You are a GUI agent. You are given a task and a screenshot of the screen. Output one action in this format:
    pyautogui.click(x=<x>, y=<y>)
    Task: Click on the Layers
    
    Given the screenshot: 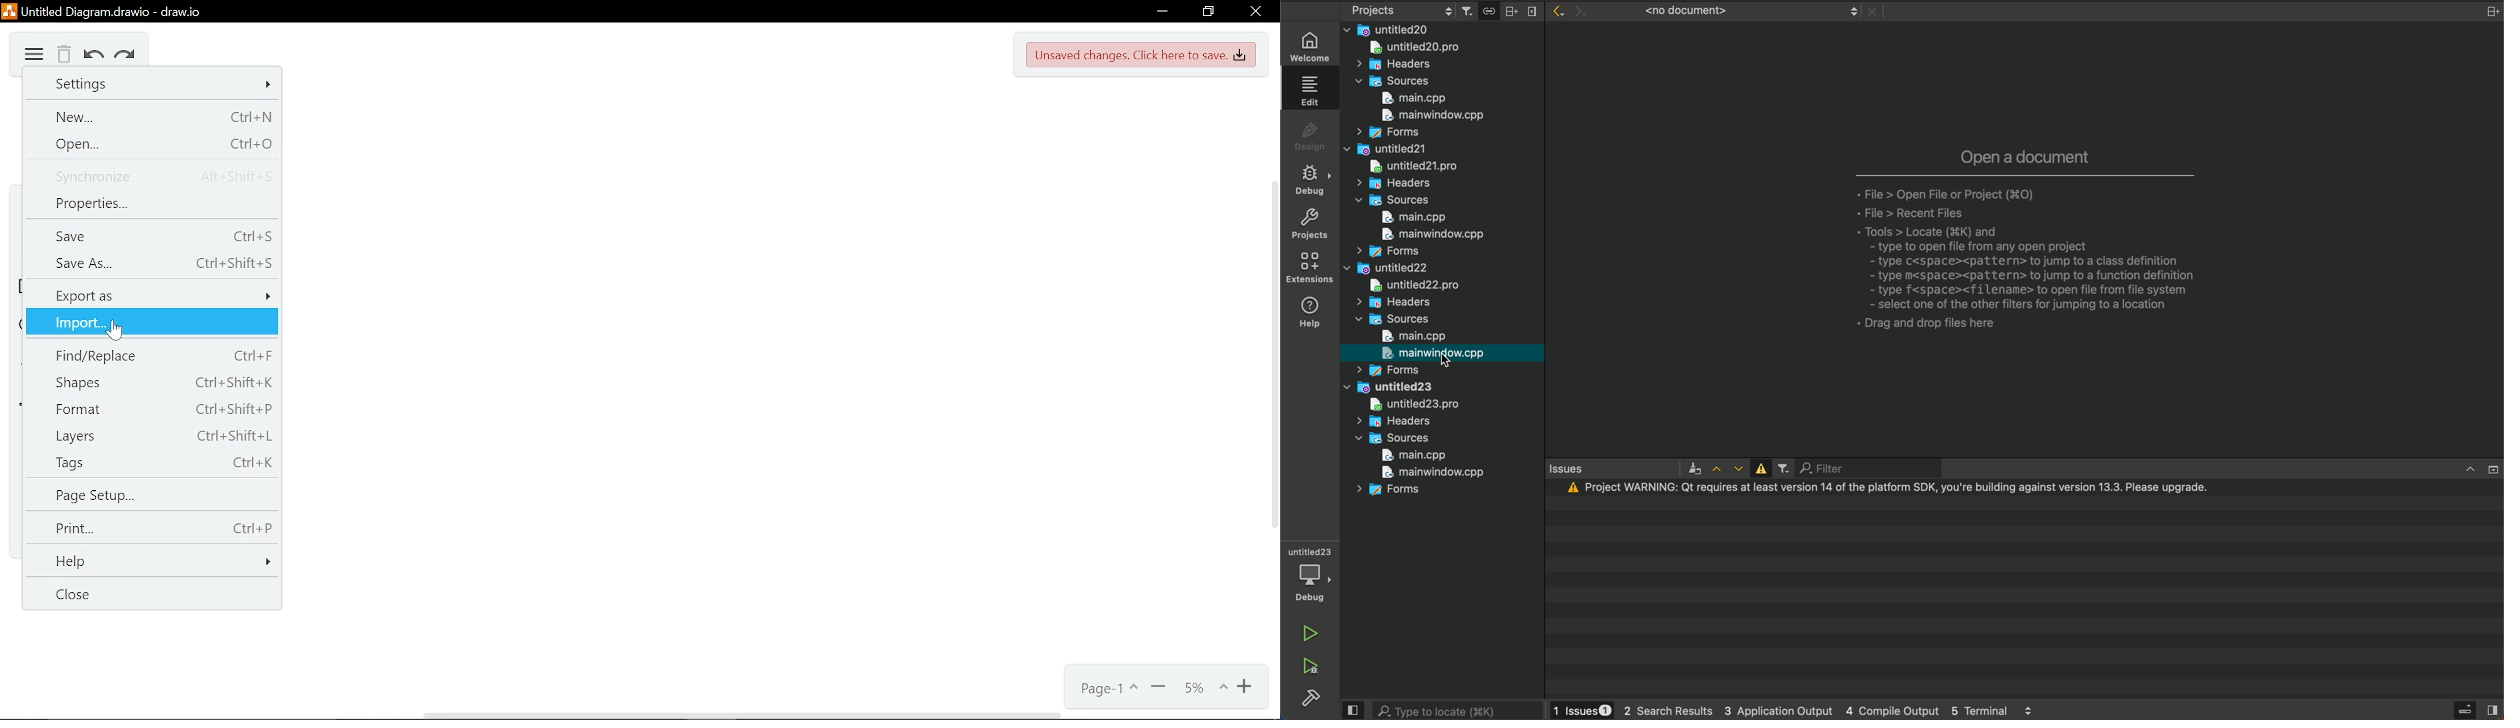 What is the action you would take?
    pyautogui.click(x=148, y=437)
    